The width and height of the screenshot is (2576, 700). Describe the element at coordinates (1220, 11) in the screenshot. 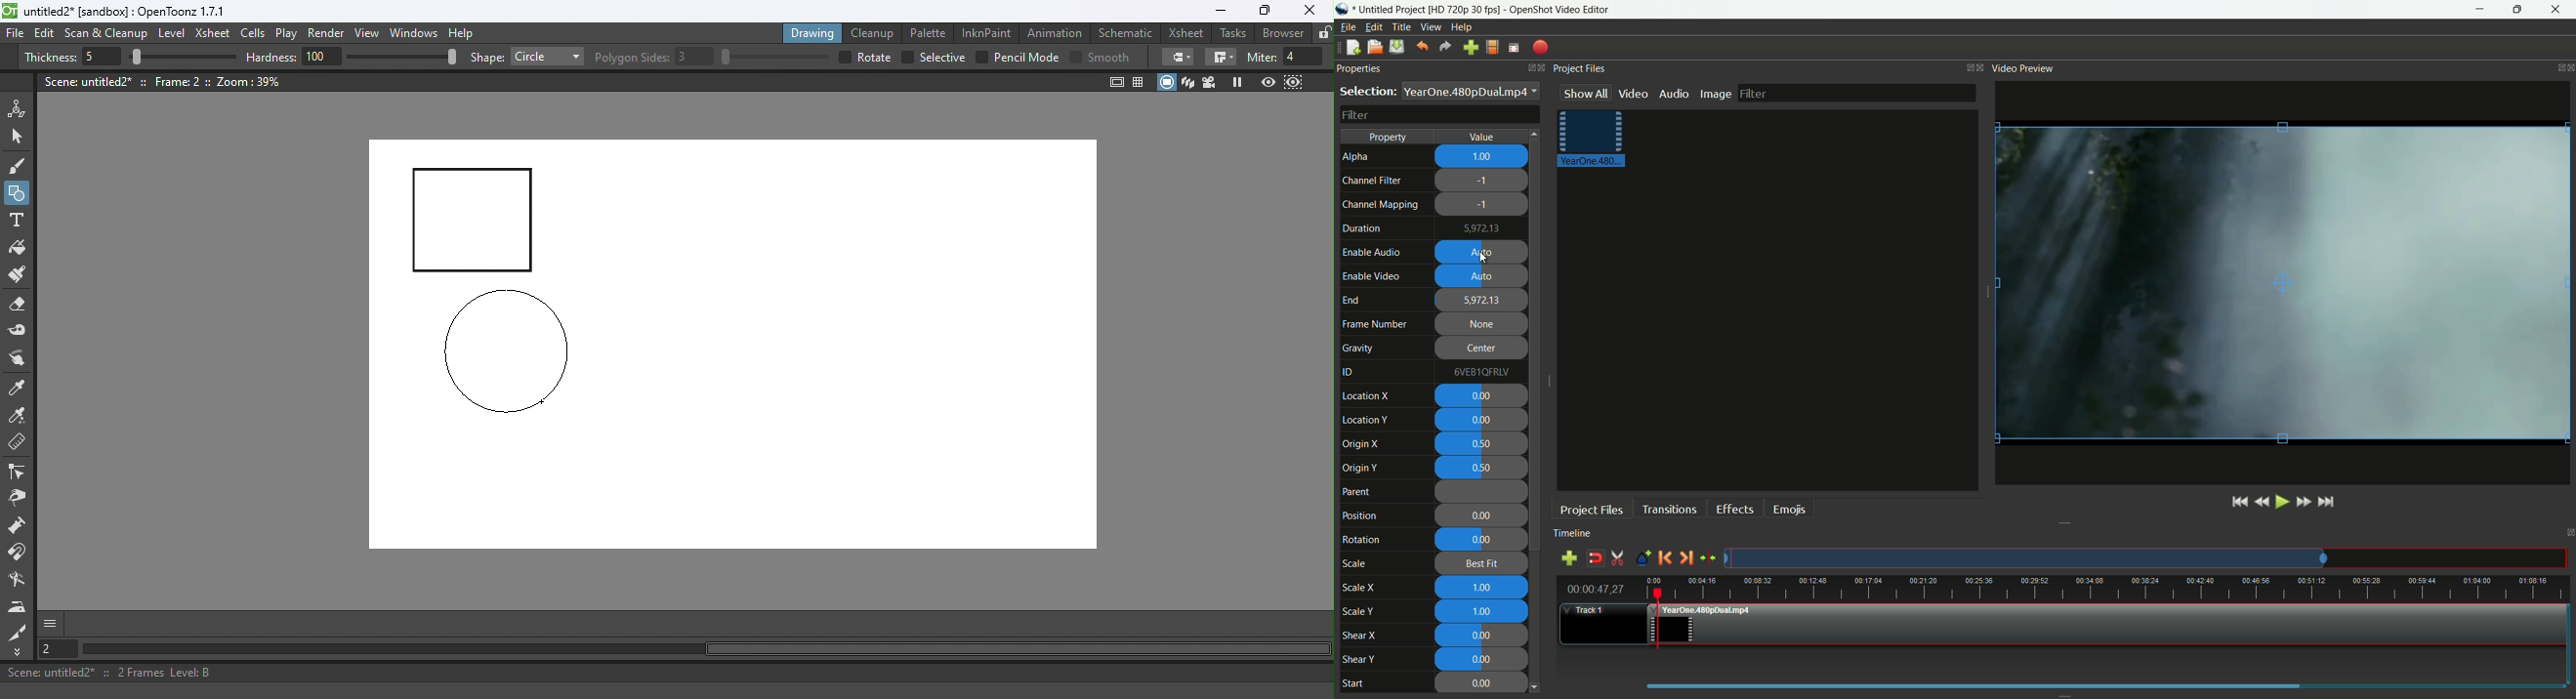

I see `Minimize` at that location.